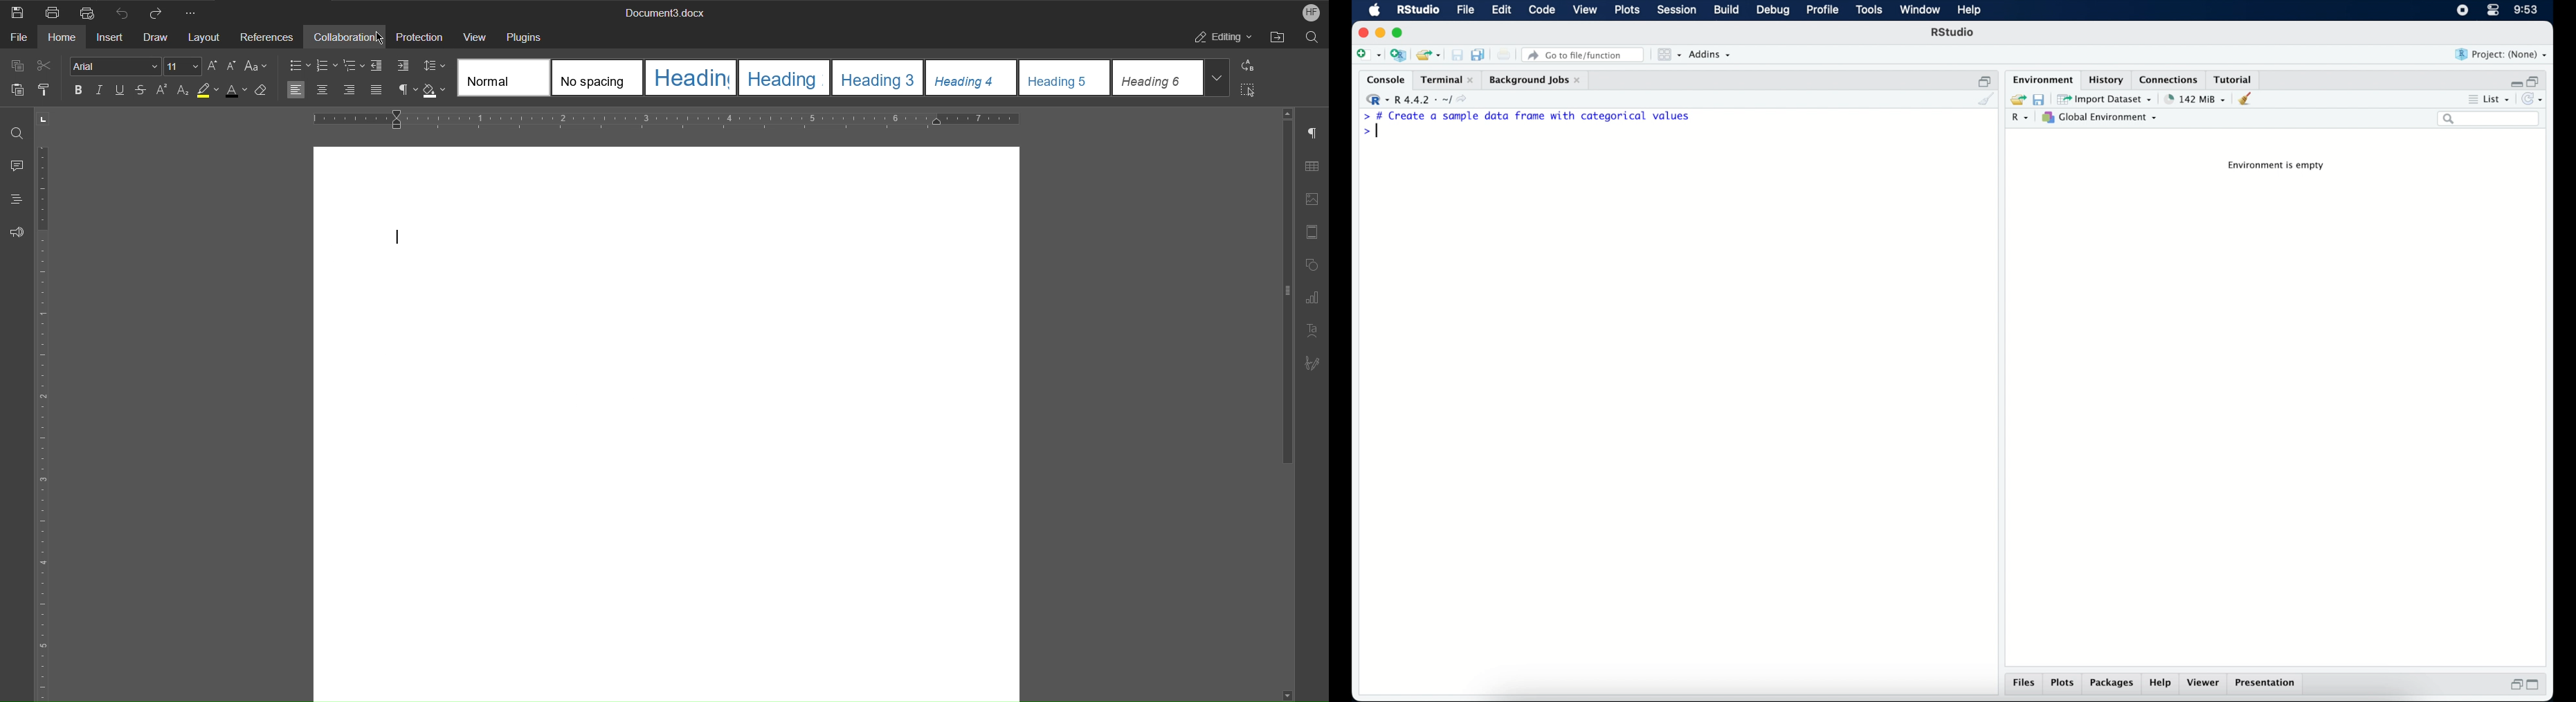  I want to click on Header/Footer, so click(1314, 230).